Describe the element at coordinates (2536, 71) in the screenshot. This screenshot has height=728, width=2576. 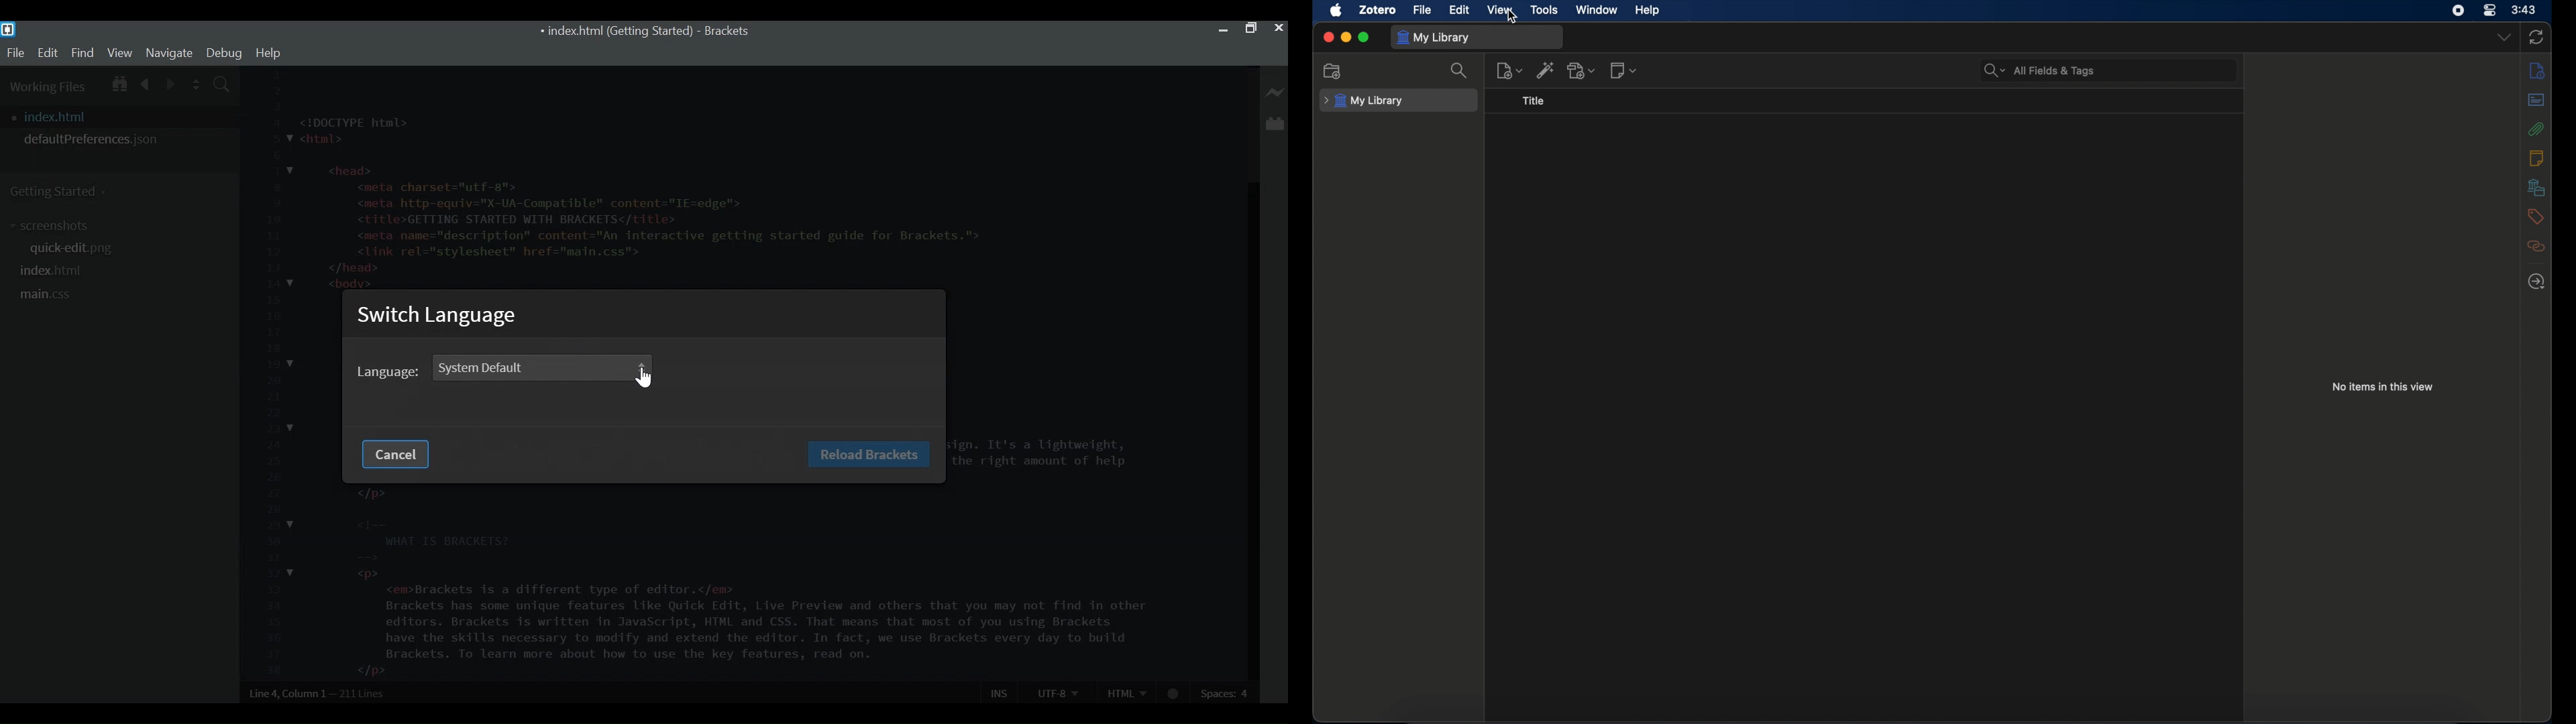
I see `info` at that location.